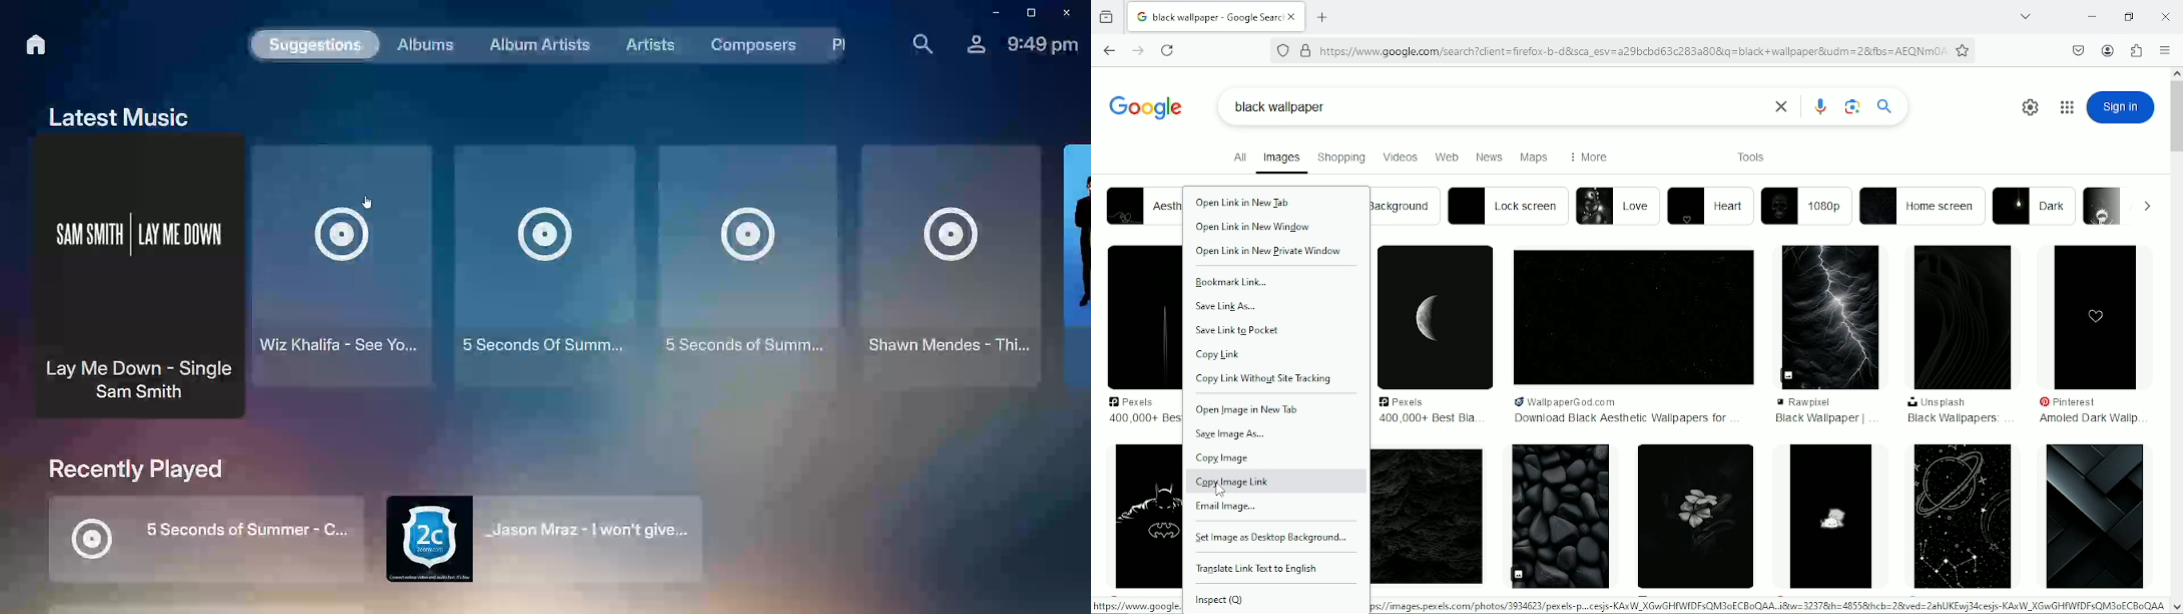 The image size is (2184, 616). What do you see at coordinates (1224, 600) in the screenshot?
I see `inspect` at bounding box center [1224, 600].